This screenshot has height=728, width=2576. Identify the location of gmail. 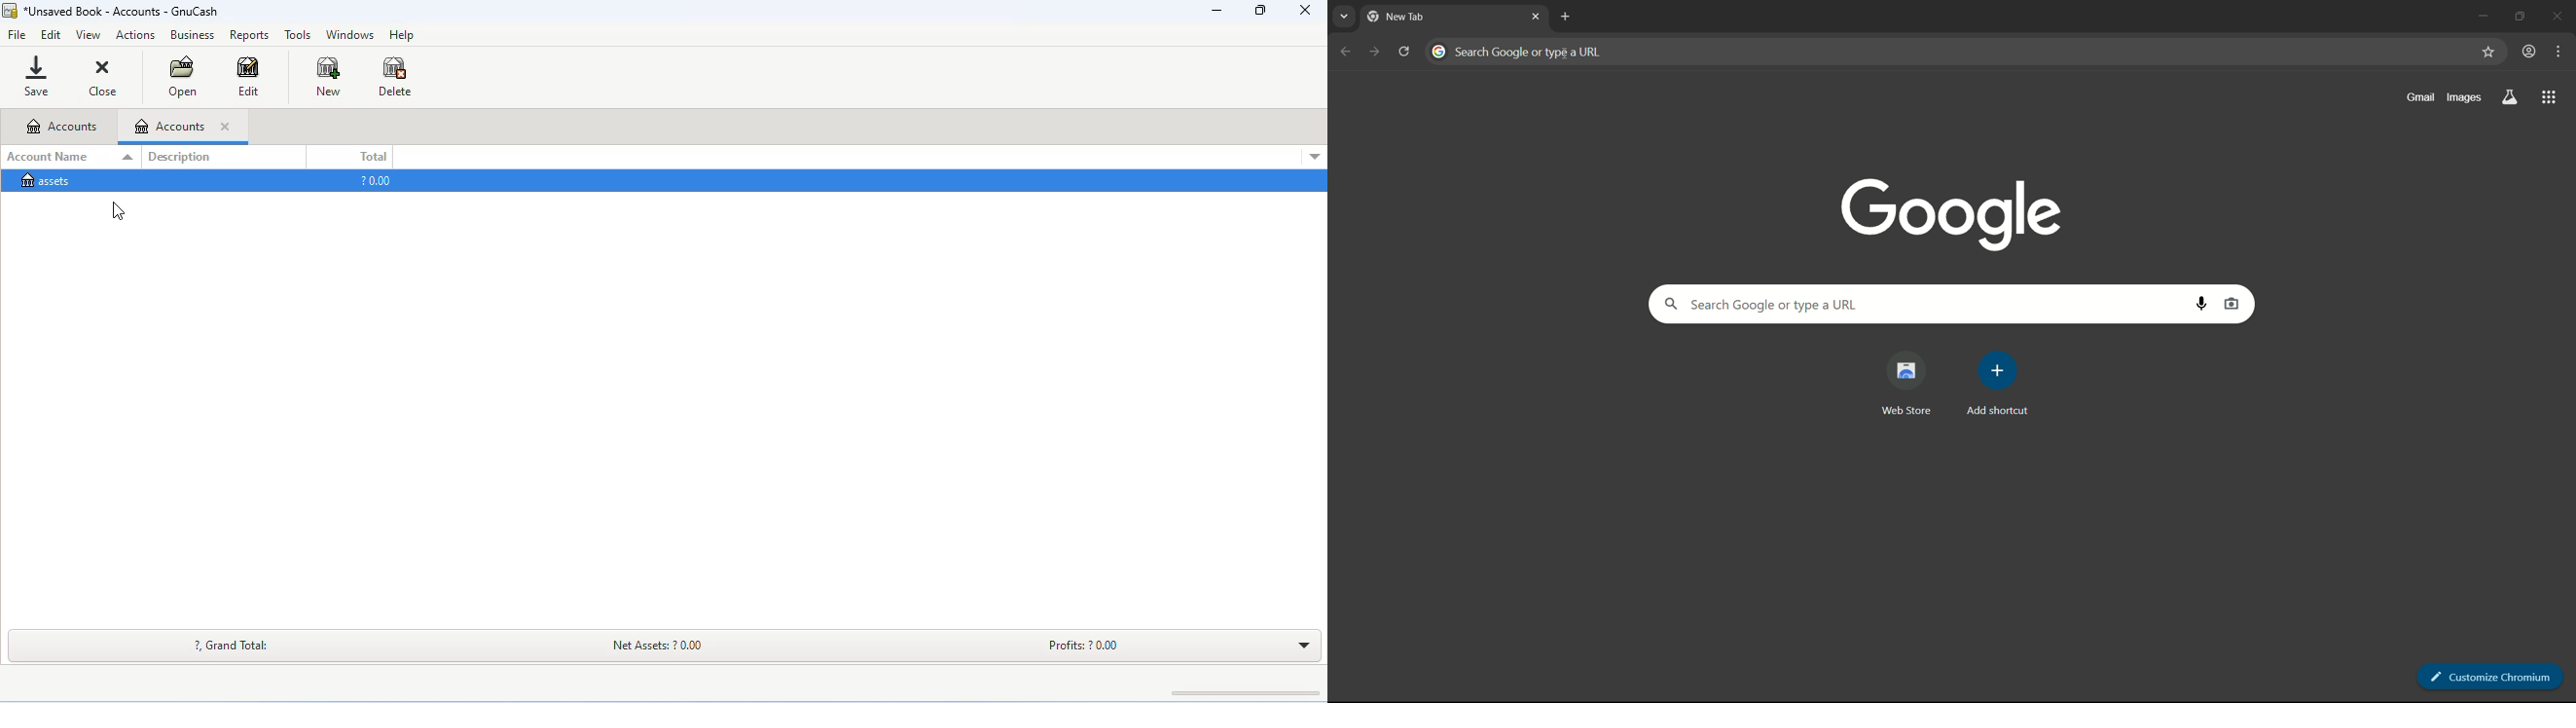
(2422, 98).